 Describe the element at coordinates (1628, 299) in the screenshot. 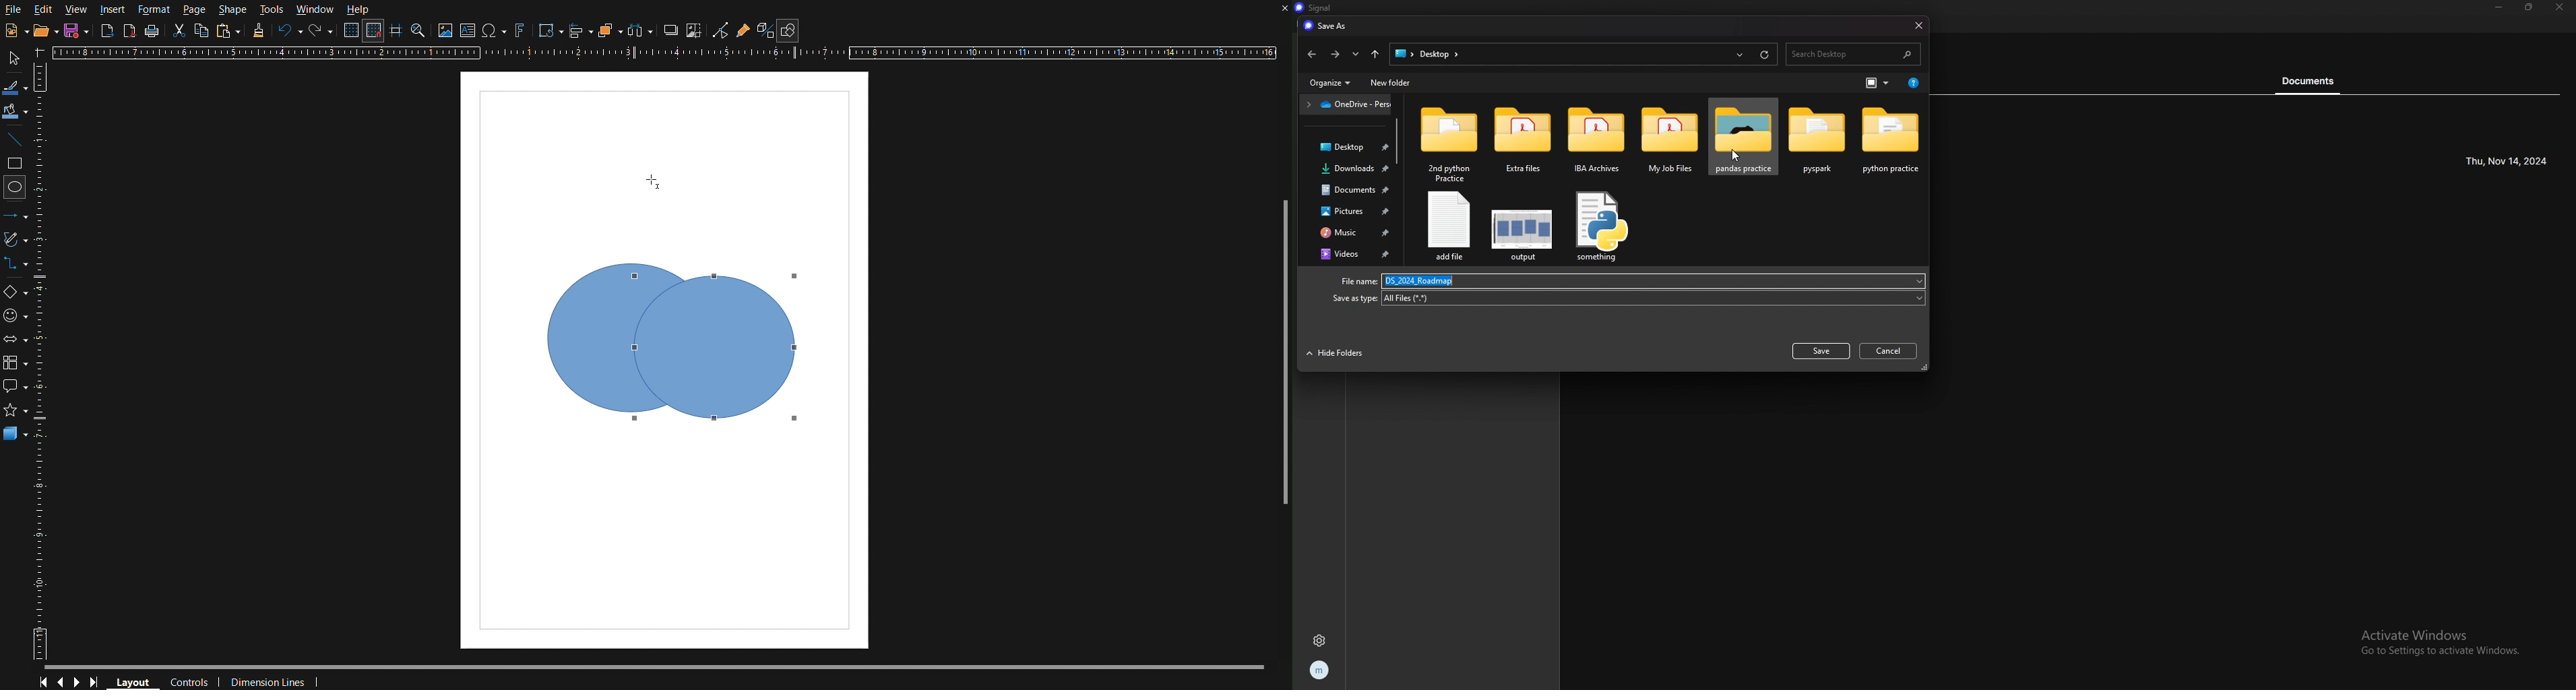

I see `type` at that location.